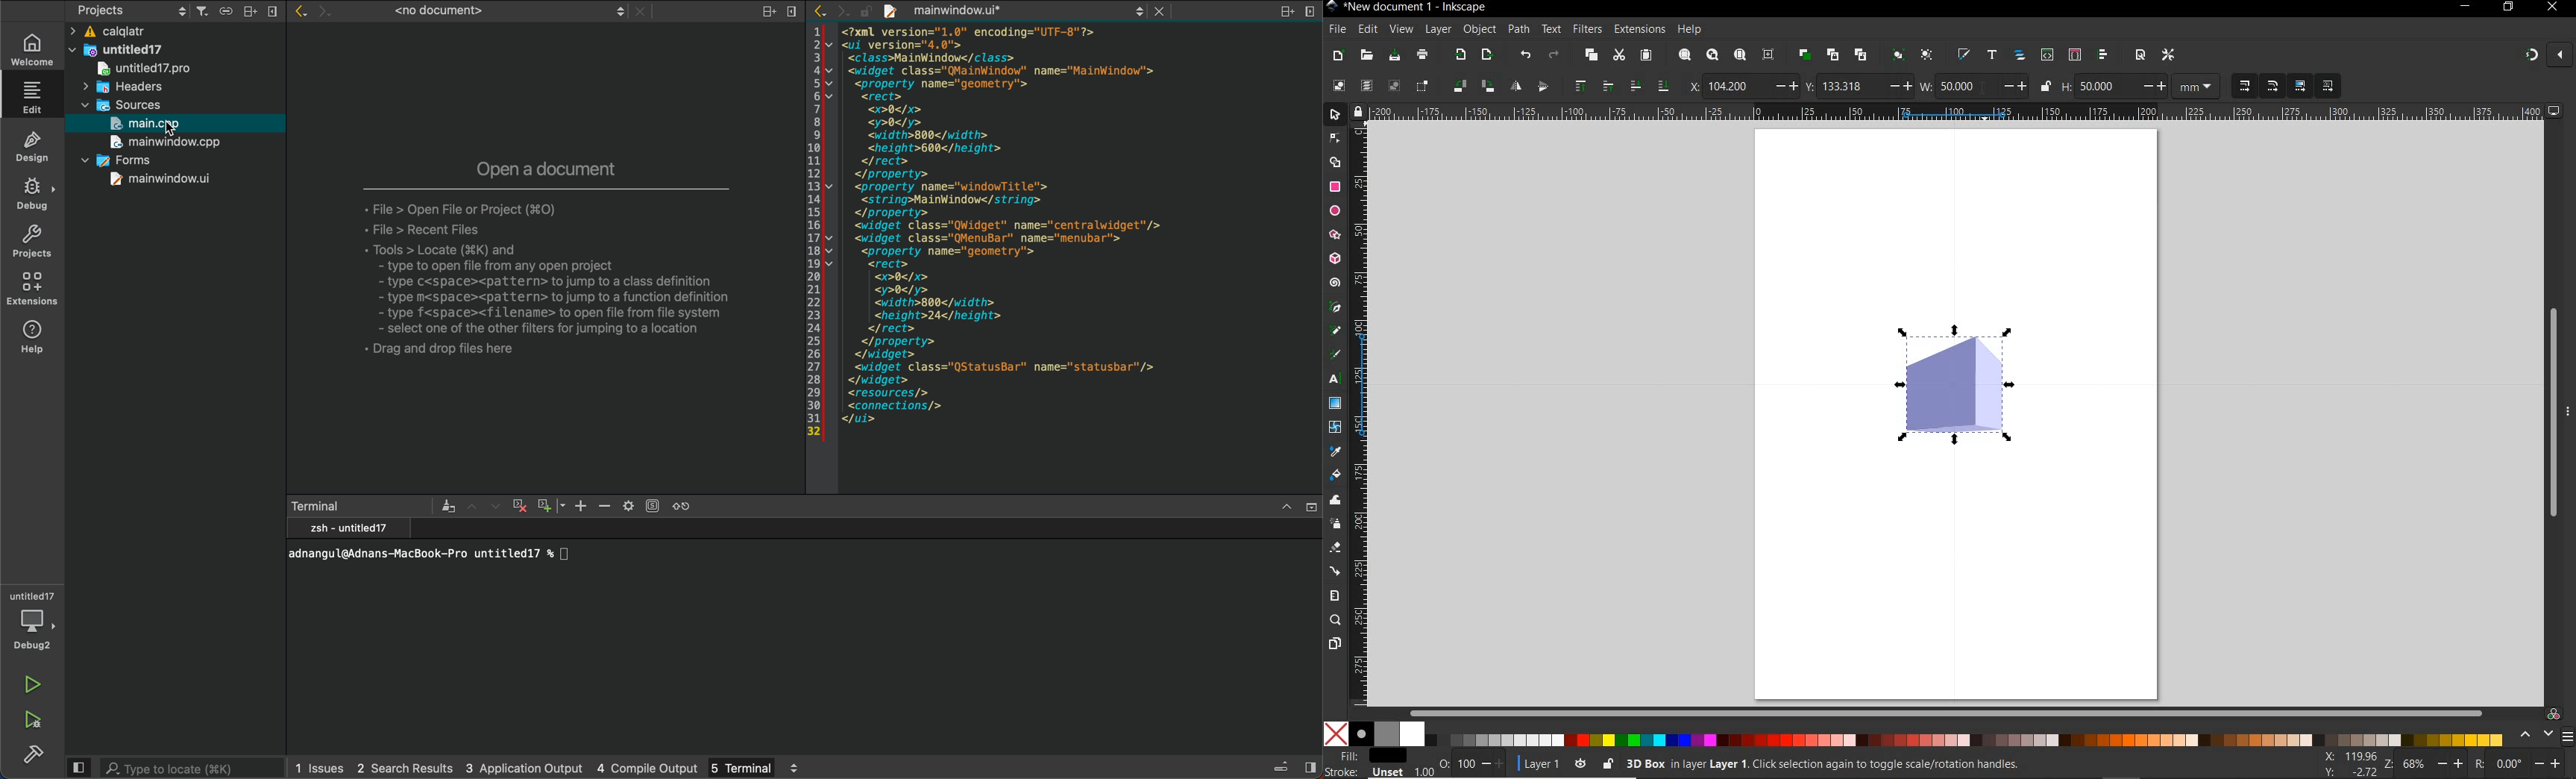  Describe the element at coordinates (1634, 87) in the screenshot. I see `lower selection` at that location.